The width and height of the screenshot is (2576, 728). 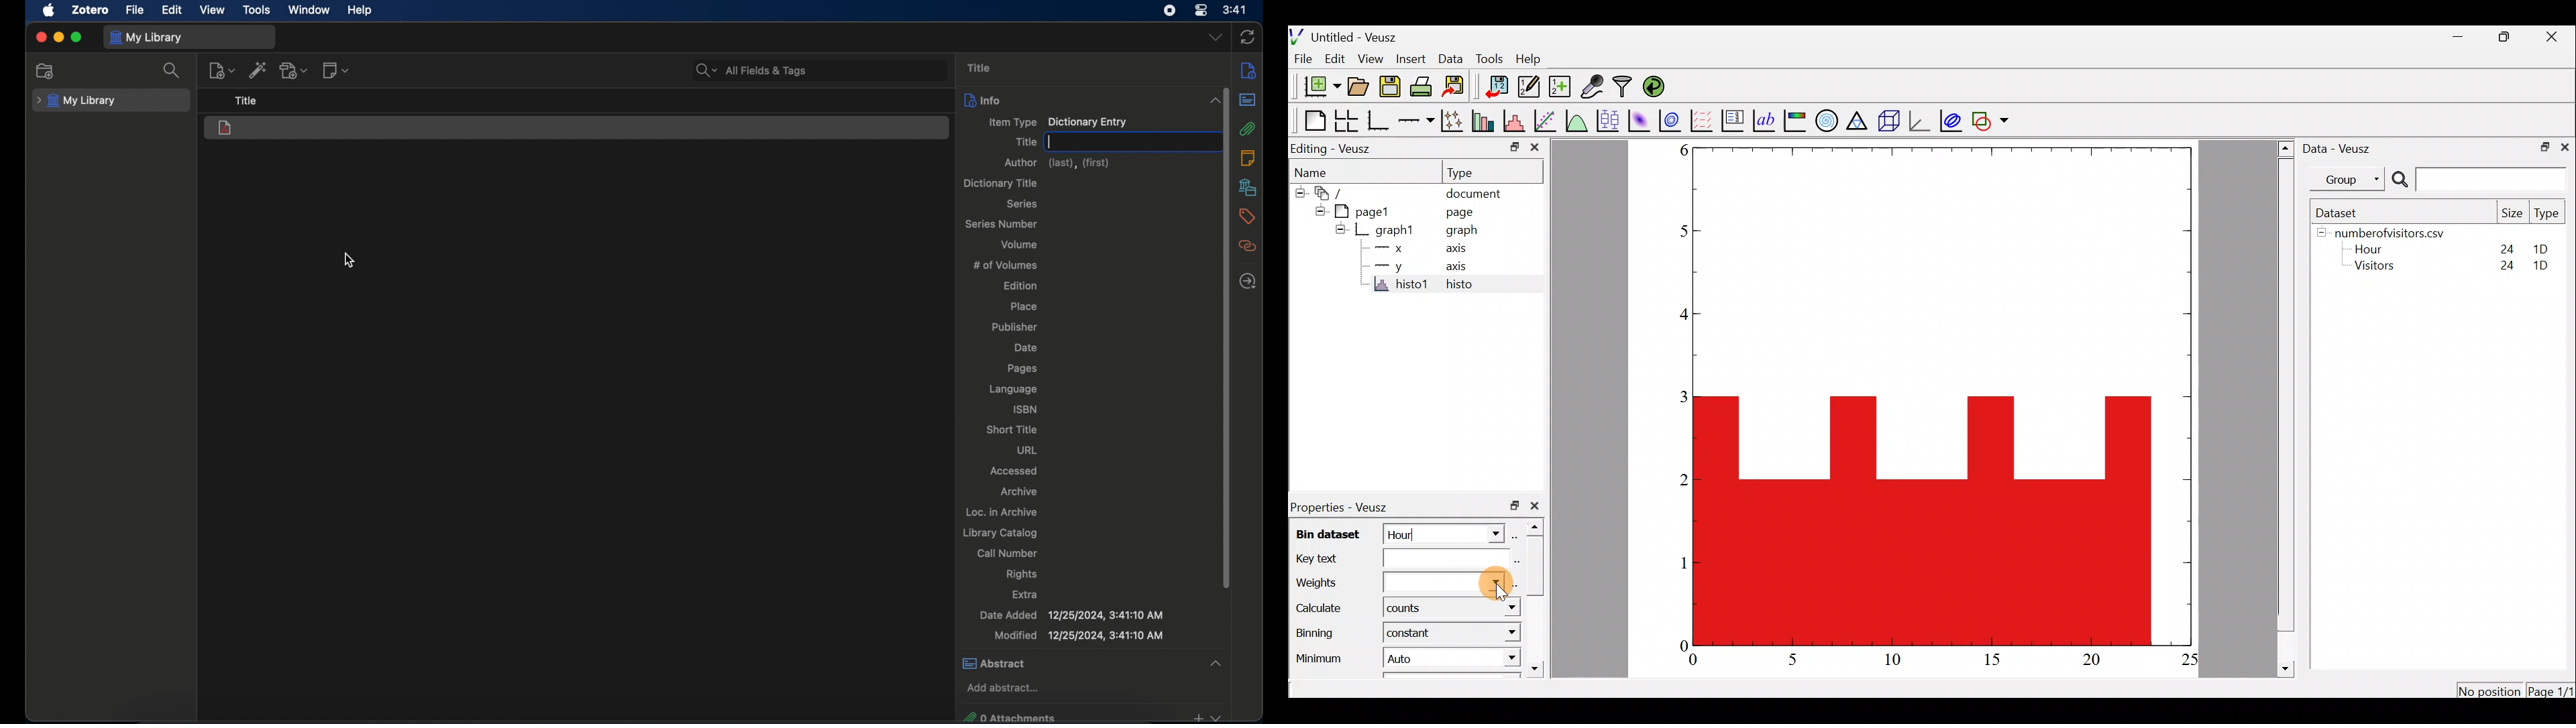 What do you see at coordinates (173, 11) in the screenshot?
I see `edit` at bounding box center [173, 11].